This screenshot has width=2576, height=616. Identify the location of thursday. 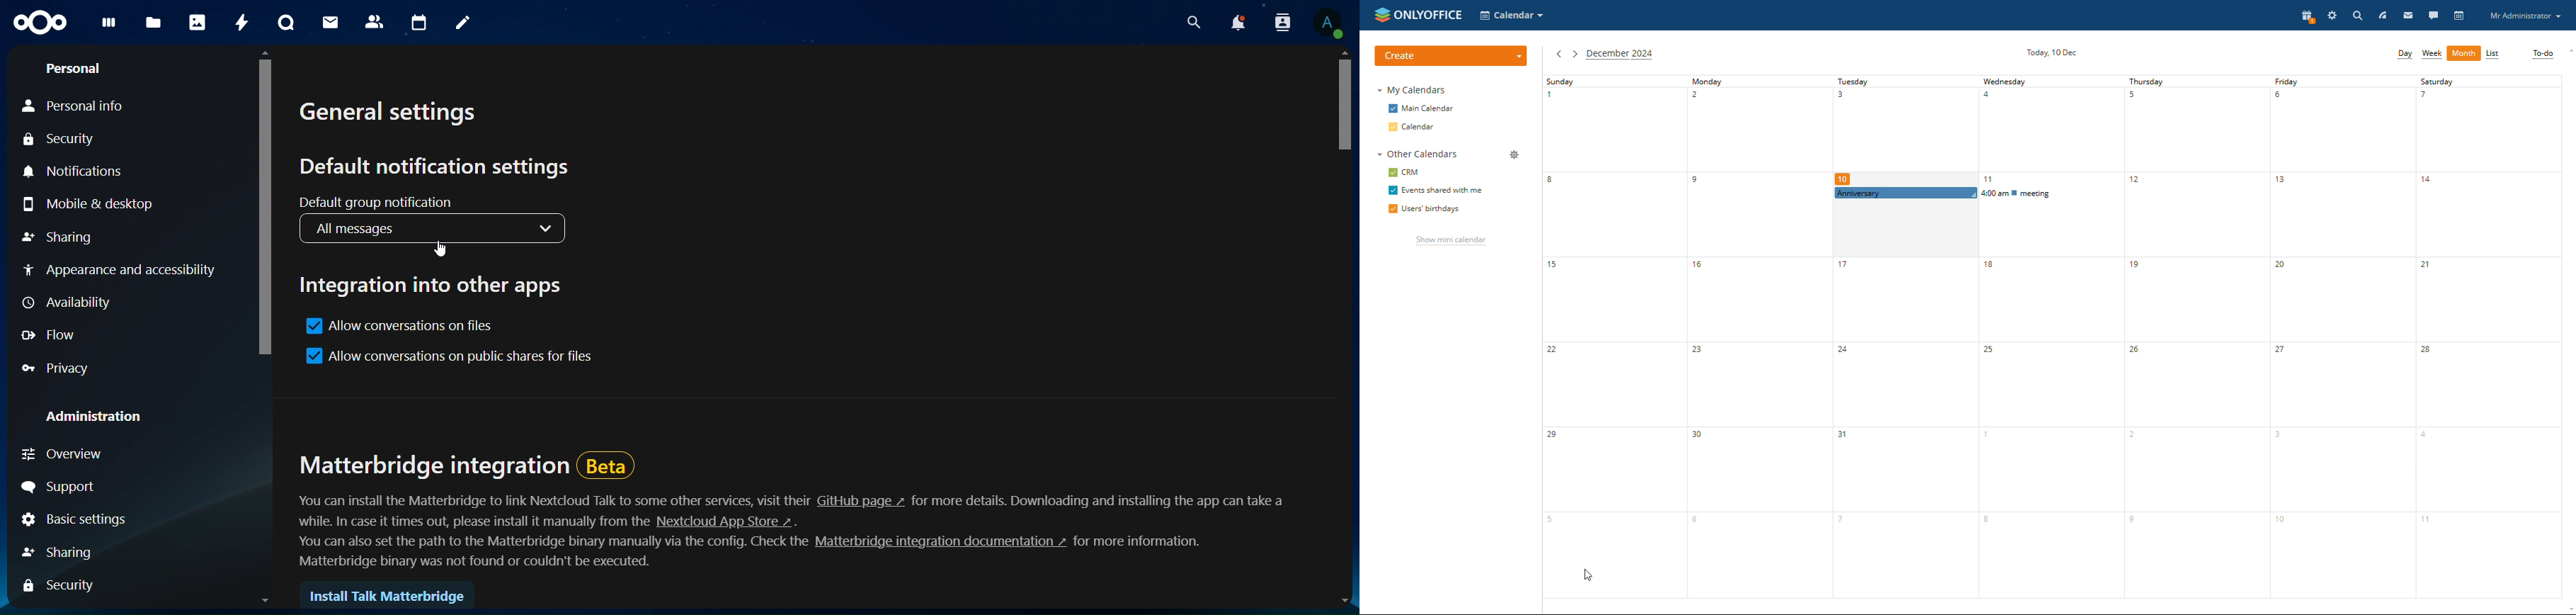
(2196, 337).